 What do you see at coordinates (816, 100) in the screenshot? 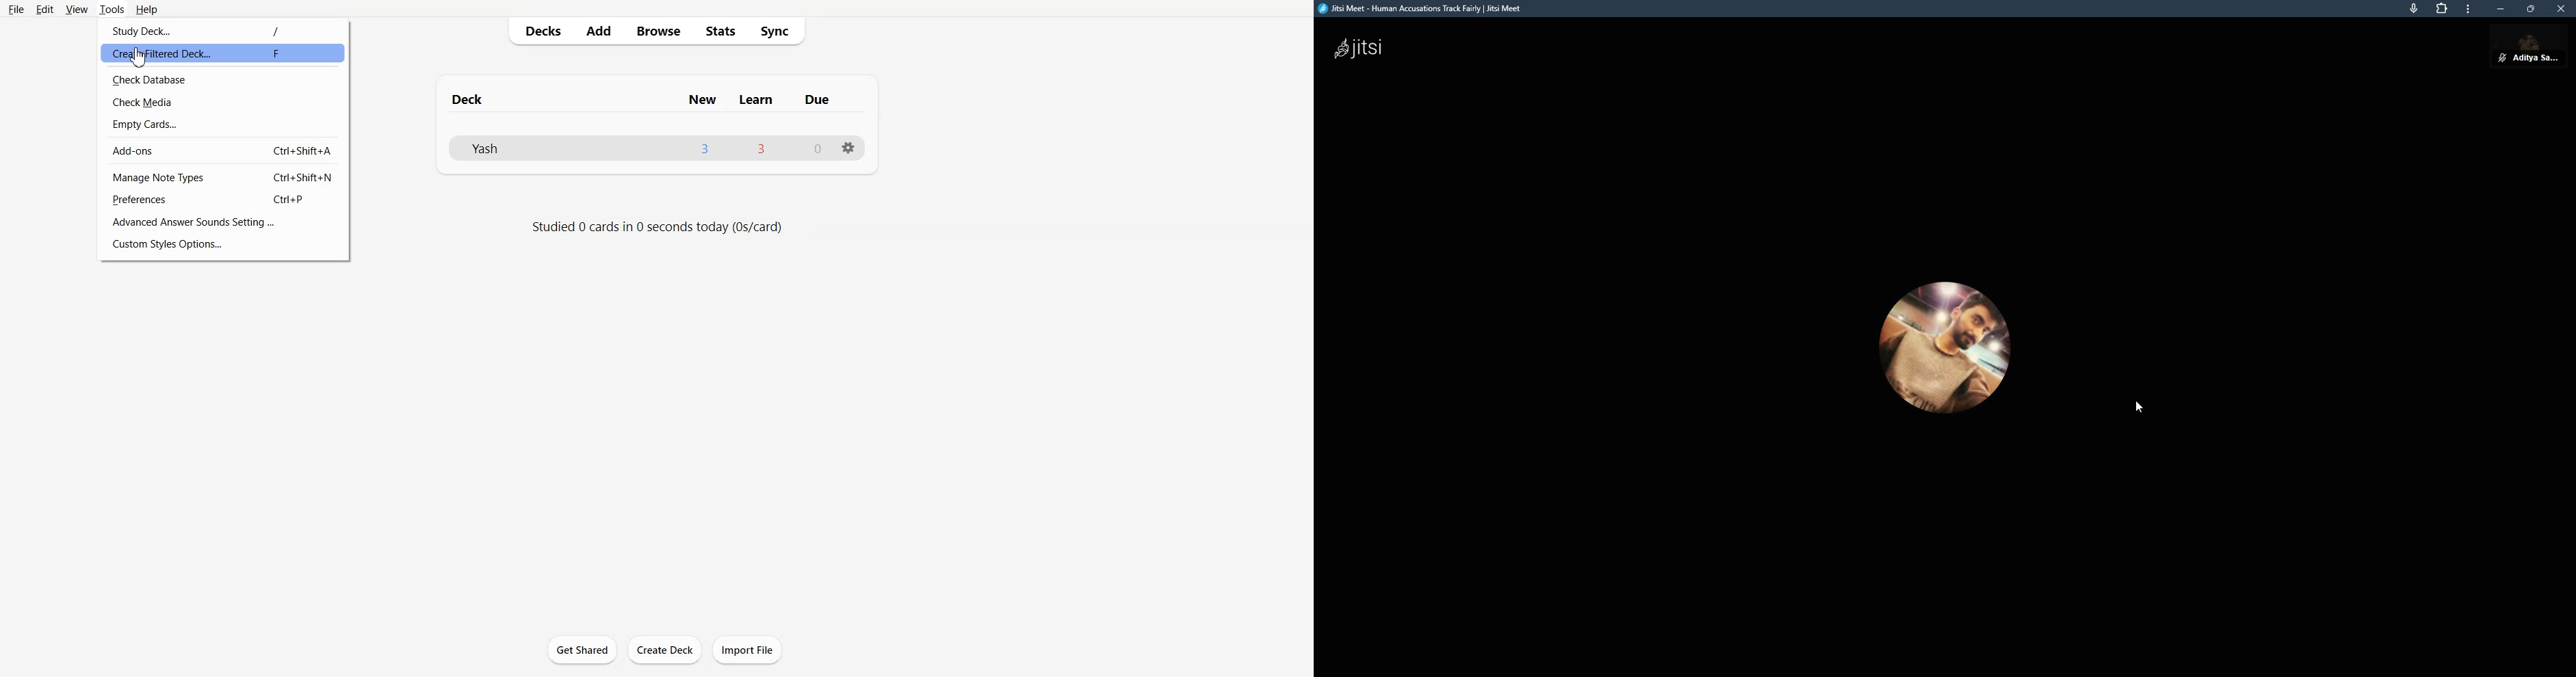
I see `due` at bounding box center [816, 100].